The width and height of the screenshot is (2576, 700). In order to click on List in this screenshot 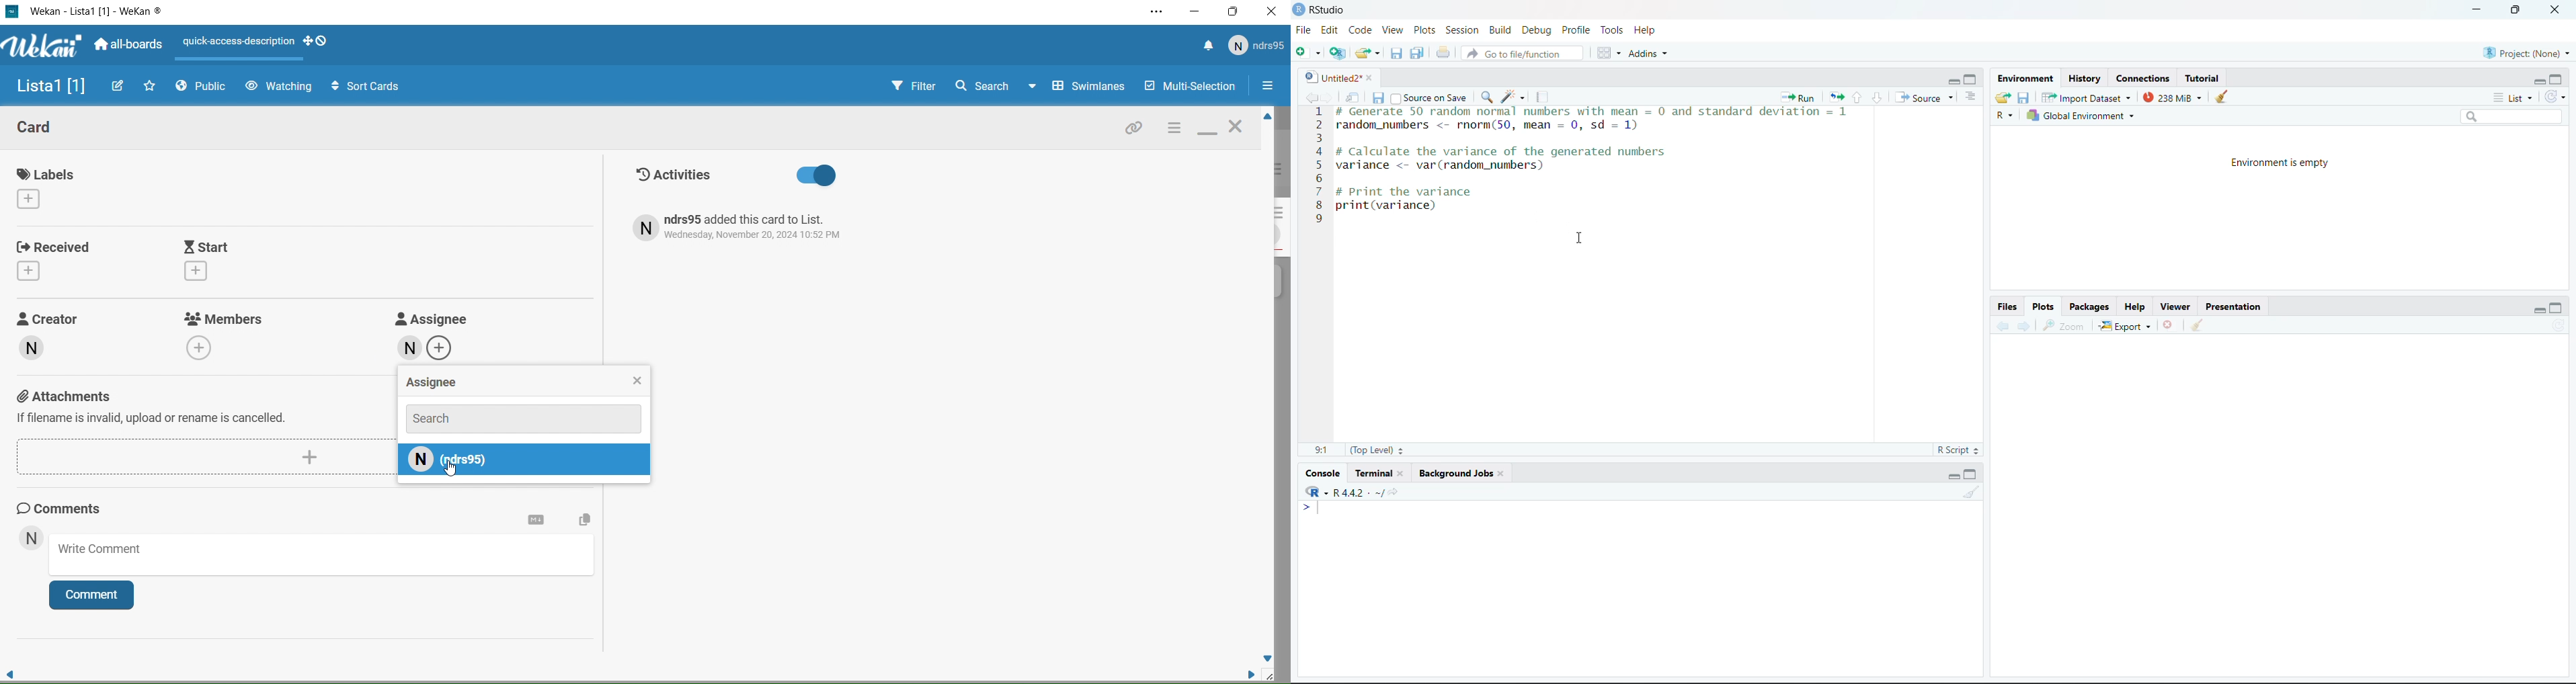, I will do `click(2514, 98)`.